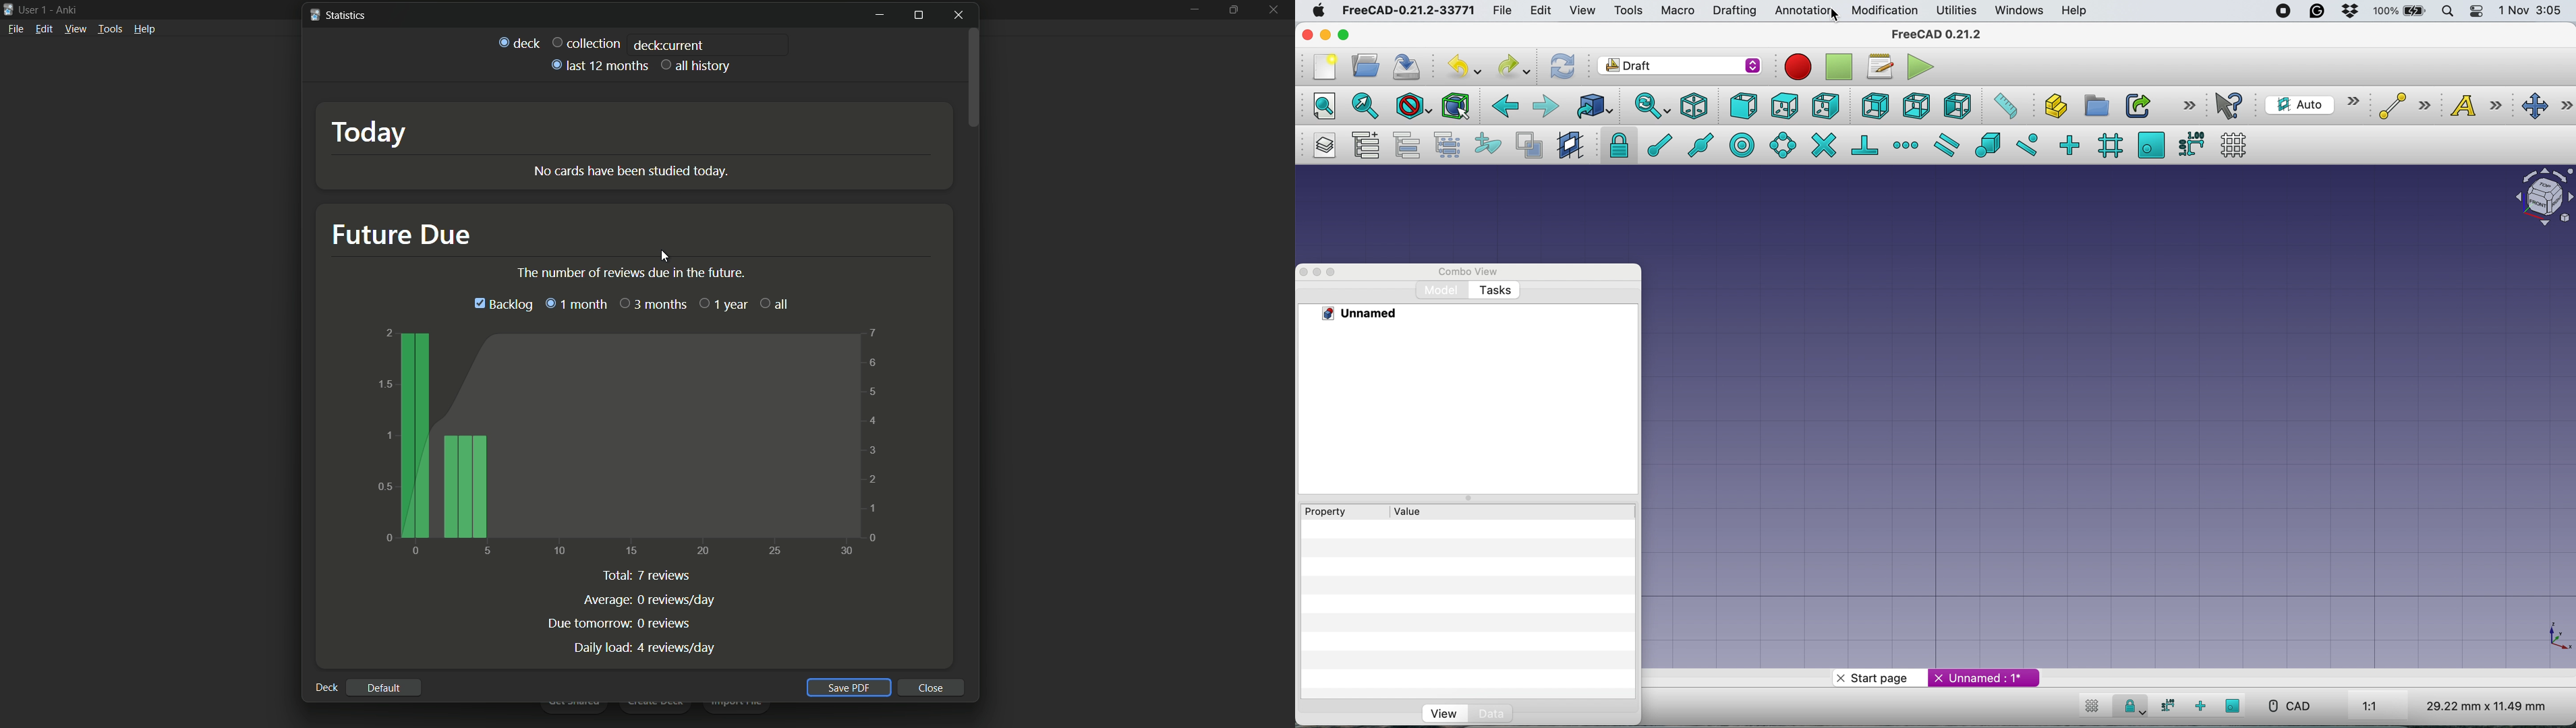 Image resolution: width=2576 pixels, height=728 pixels. What do you see at coordinates (2541, 195) in the screenshot?
I see `object interface` at bounding box center [2541, 195].